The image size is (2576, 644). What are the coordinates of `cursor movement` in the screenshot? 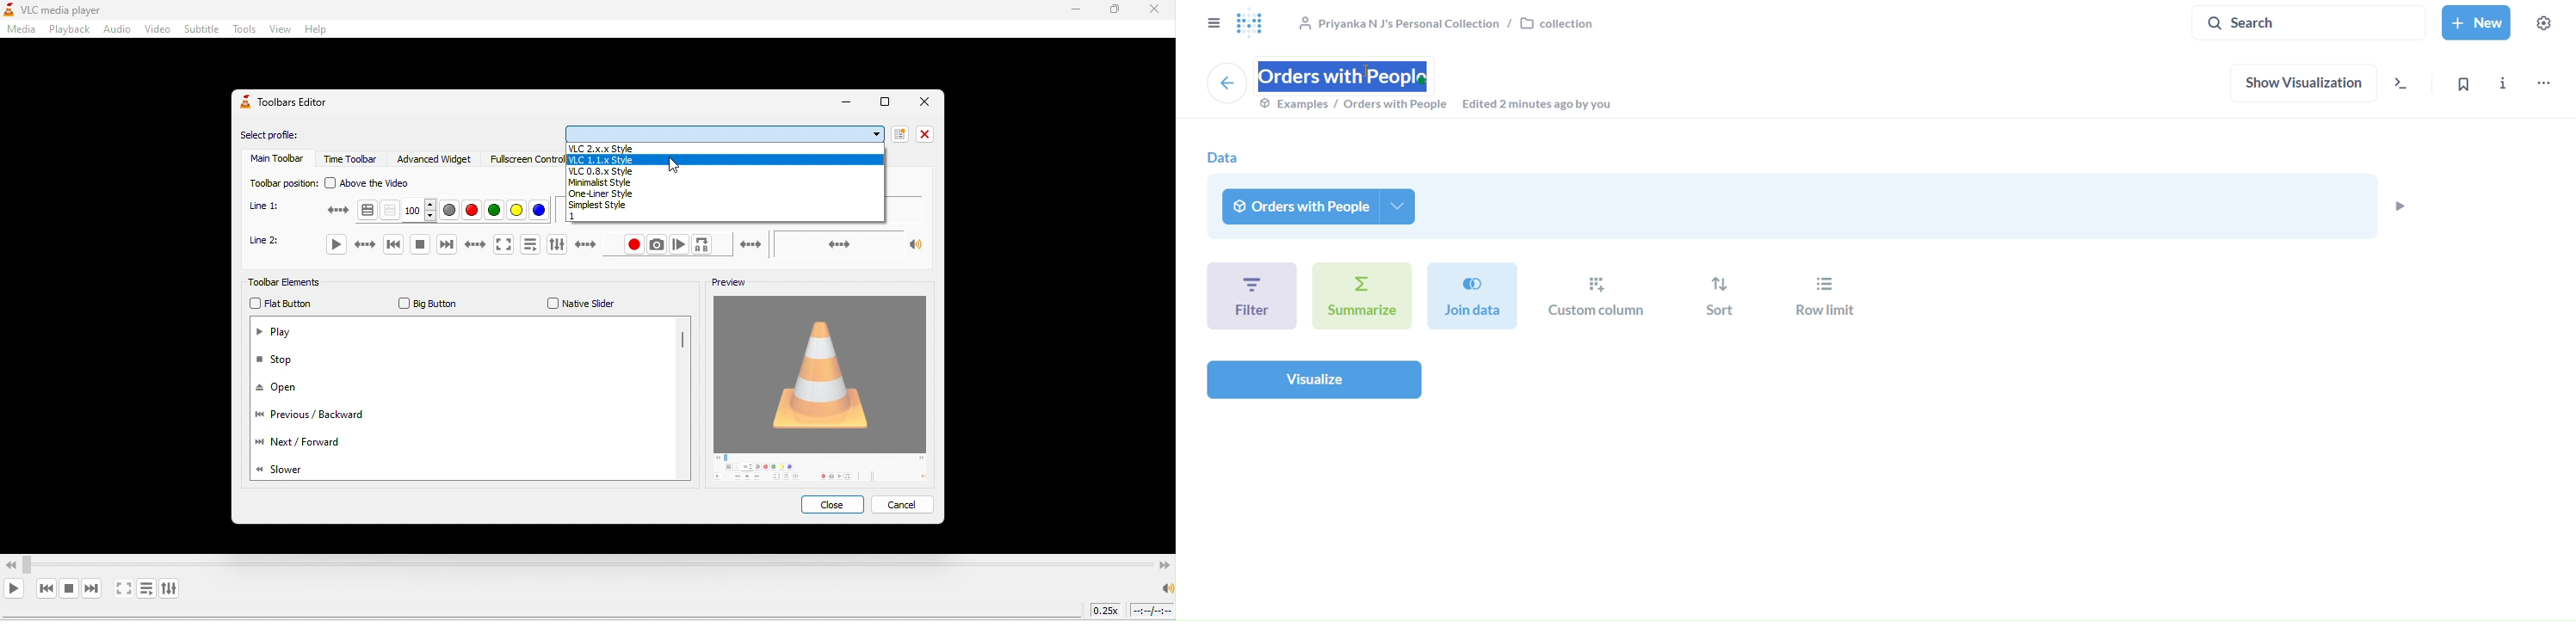 It's located at (672, 164).